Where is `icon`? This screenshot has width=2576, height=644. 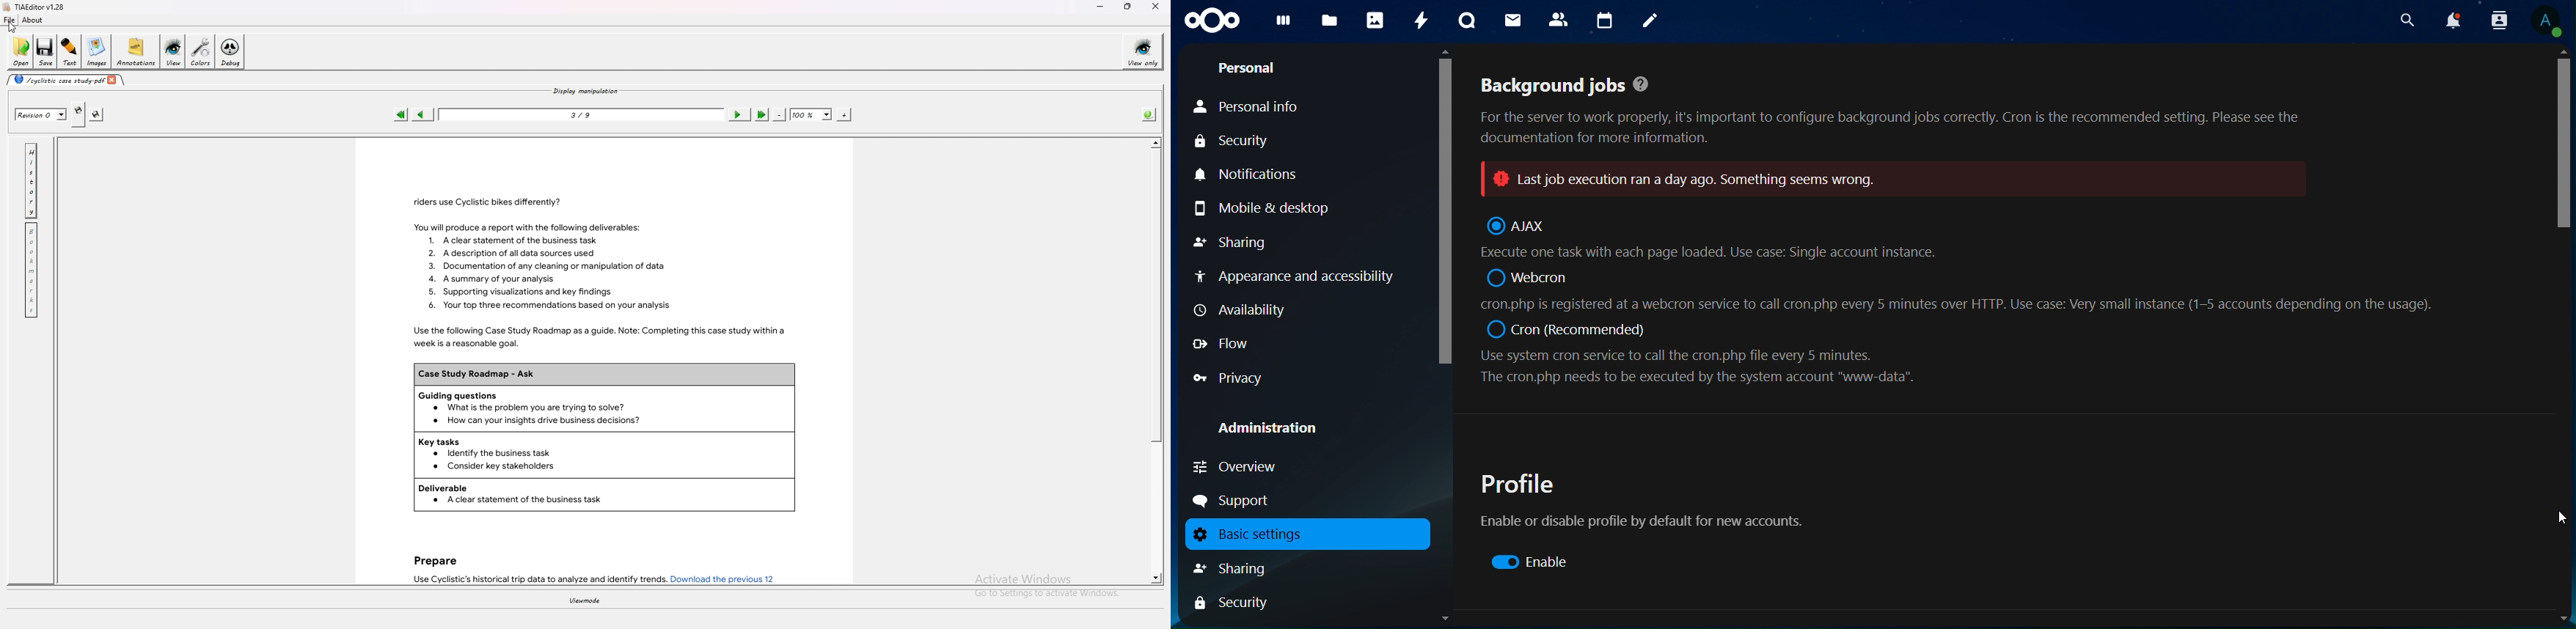
icon is located at coordinates (1212, 21).